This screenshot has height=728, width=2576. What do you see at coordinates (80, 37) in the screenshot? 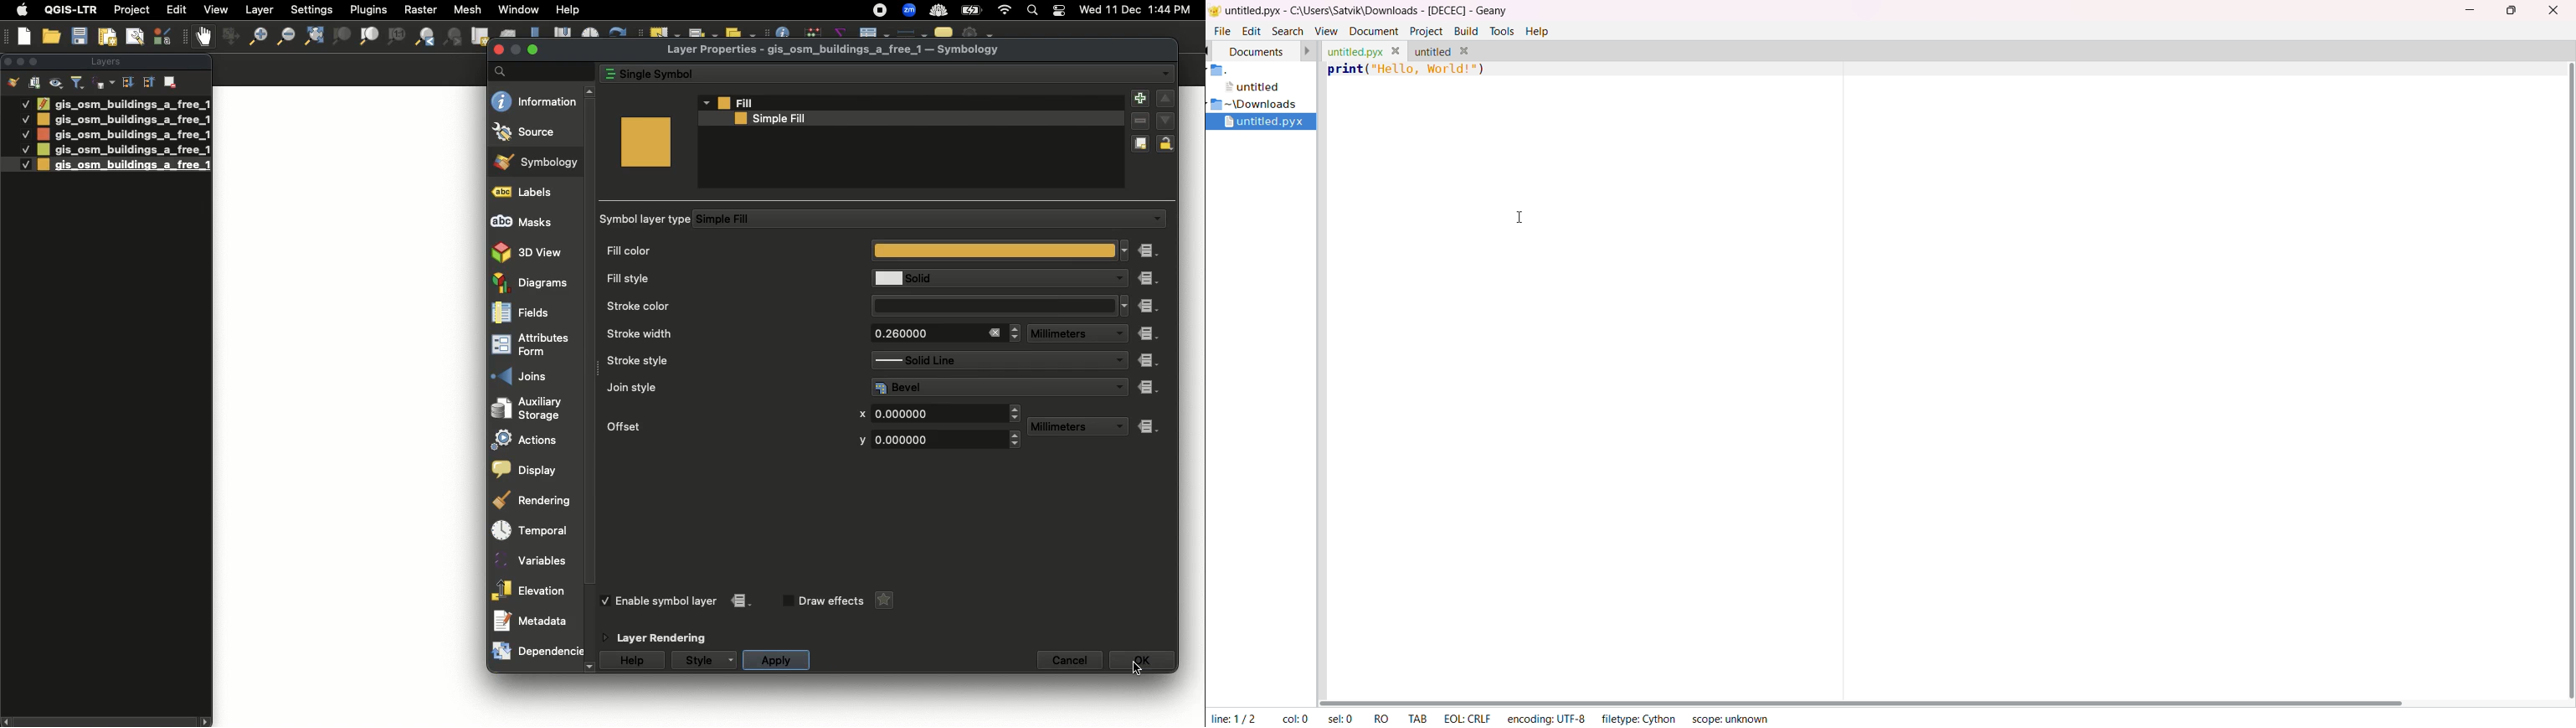
I see `Save` at bounding box center [80, 37].